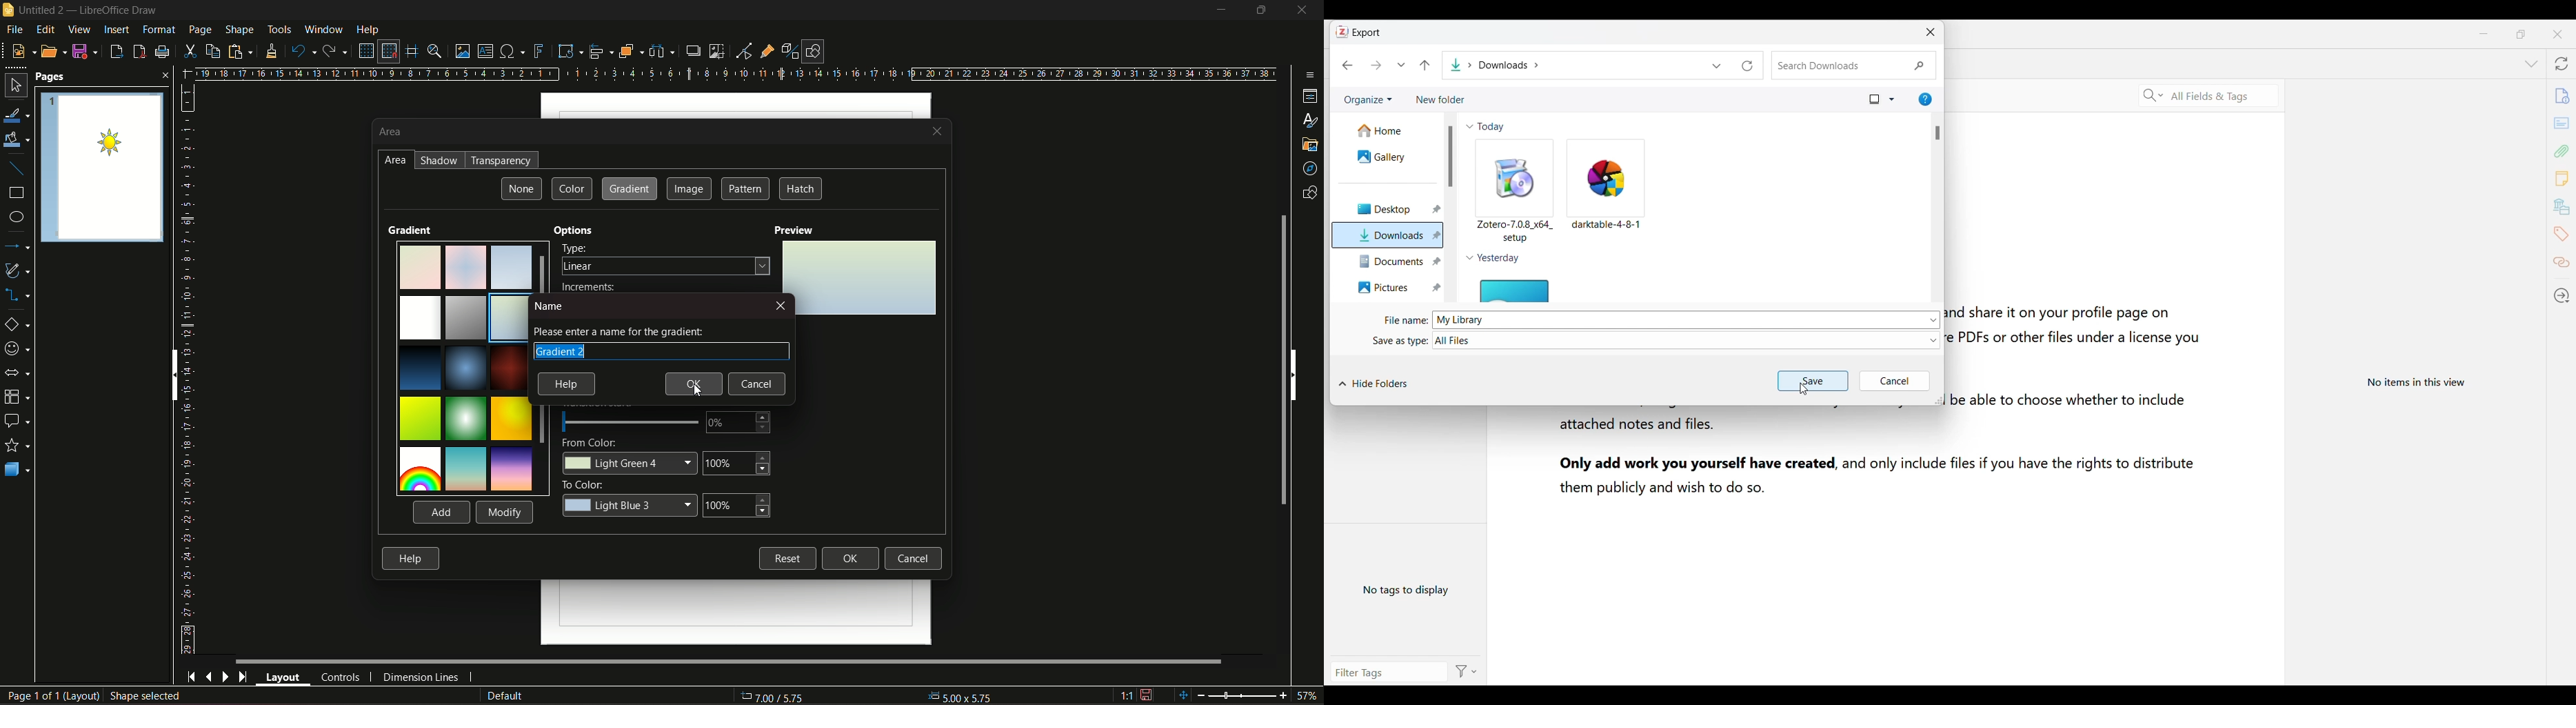  Describe the element at coordinates (2520, 34) in the screenshot. I see `Show interface in a smaller tab` at that location.